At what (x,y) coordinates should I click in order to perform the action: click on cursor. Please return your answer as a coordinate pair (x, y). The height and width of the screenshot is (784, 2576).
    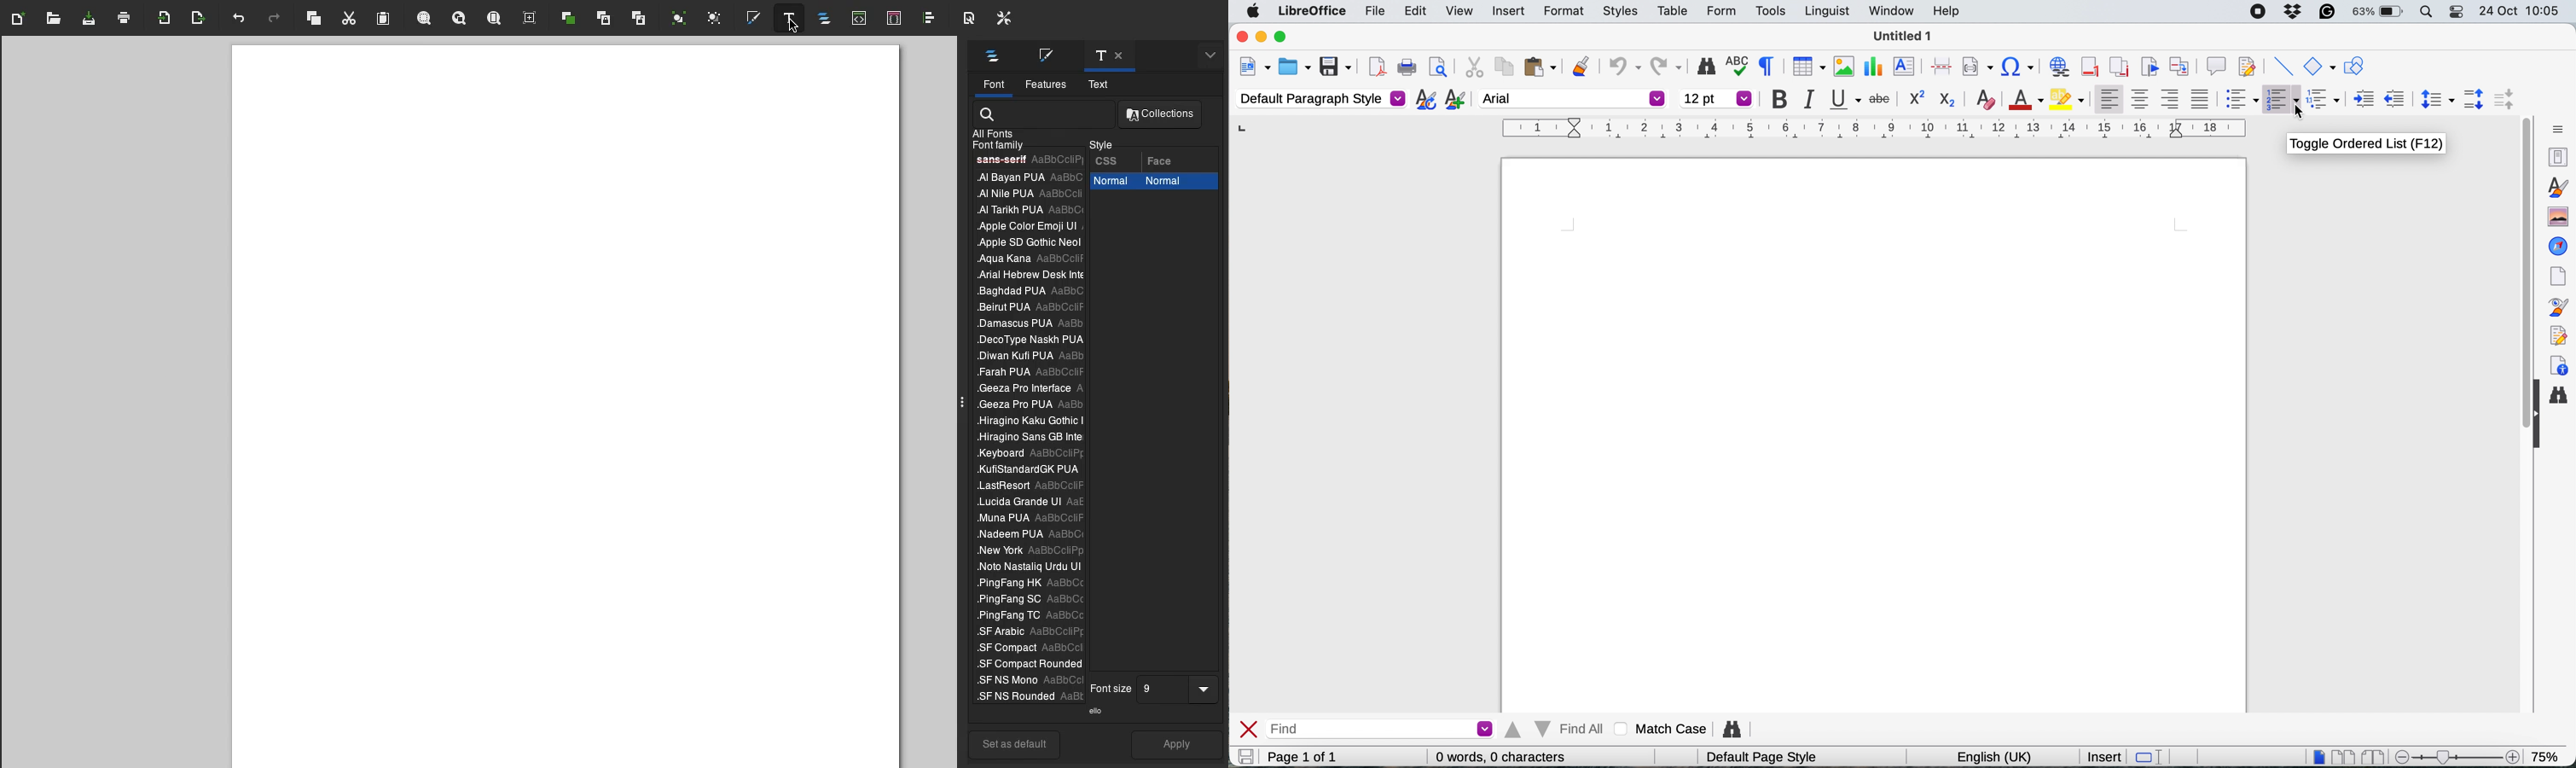
    Looking at the image, I should click on (2300, 111).